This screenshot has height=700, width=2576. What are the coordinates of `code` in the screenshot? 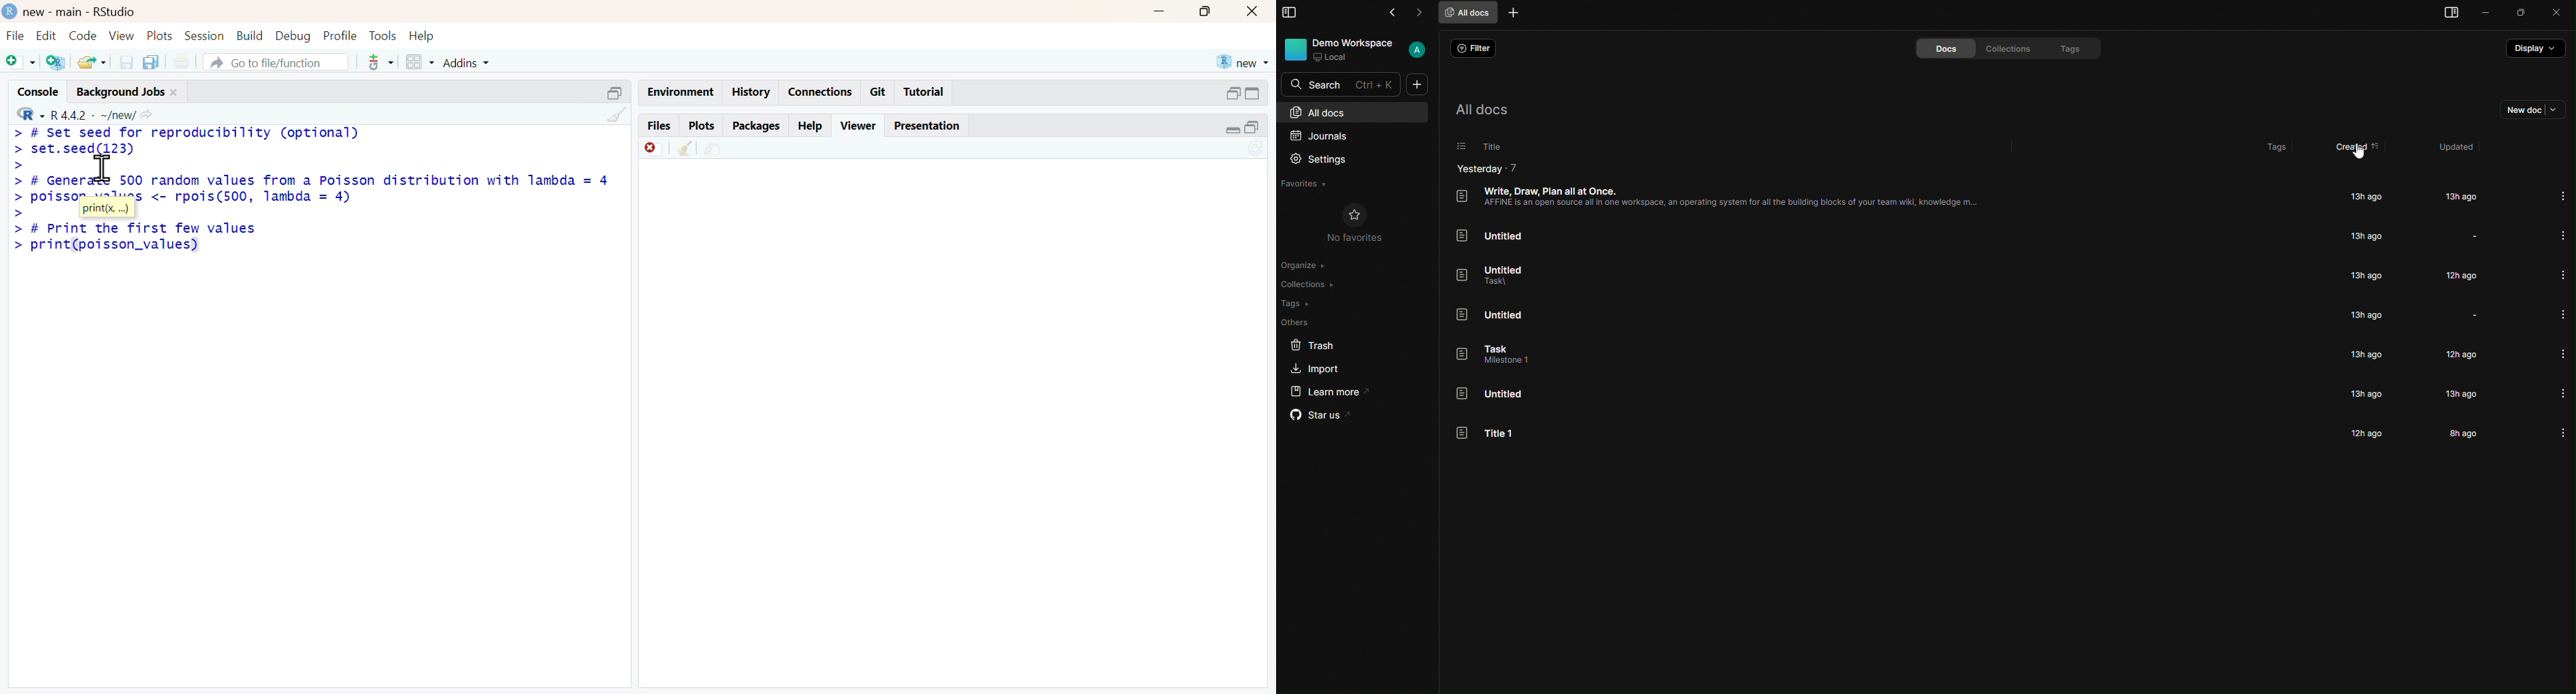 It's located at (83, 35).